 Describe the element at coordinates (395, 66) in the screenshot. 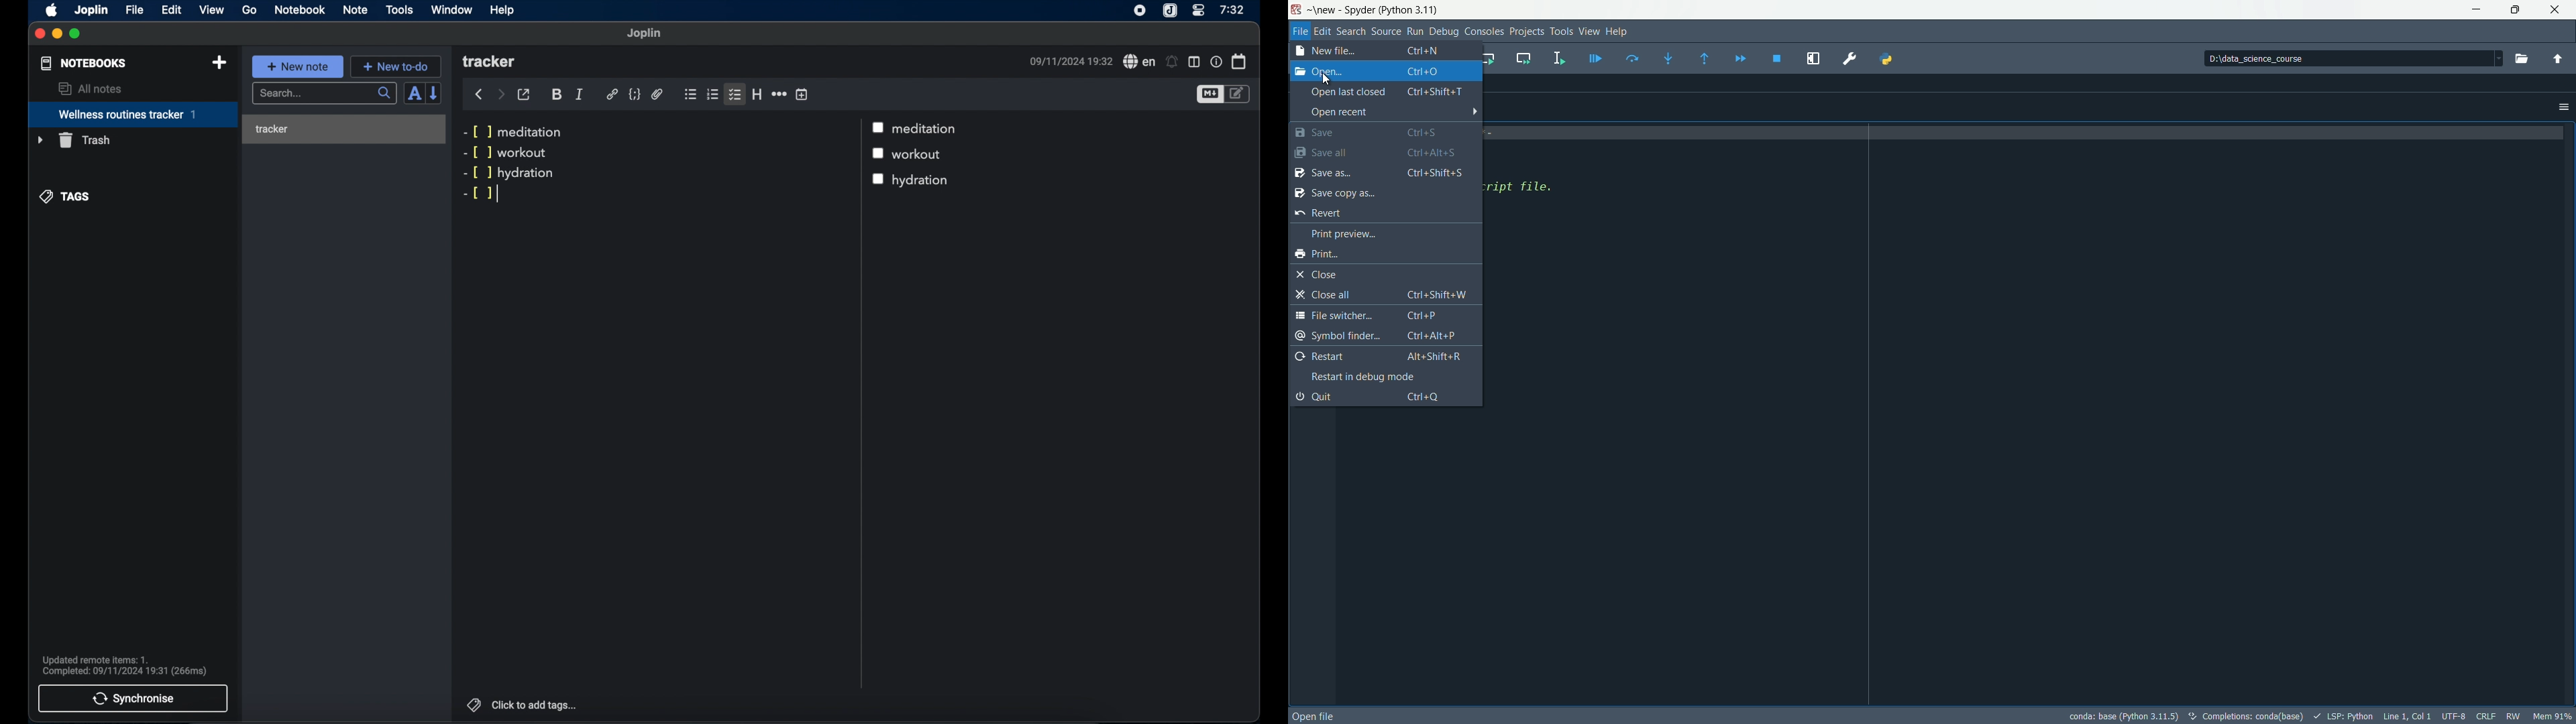

I see `+ new to-do` at that location.